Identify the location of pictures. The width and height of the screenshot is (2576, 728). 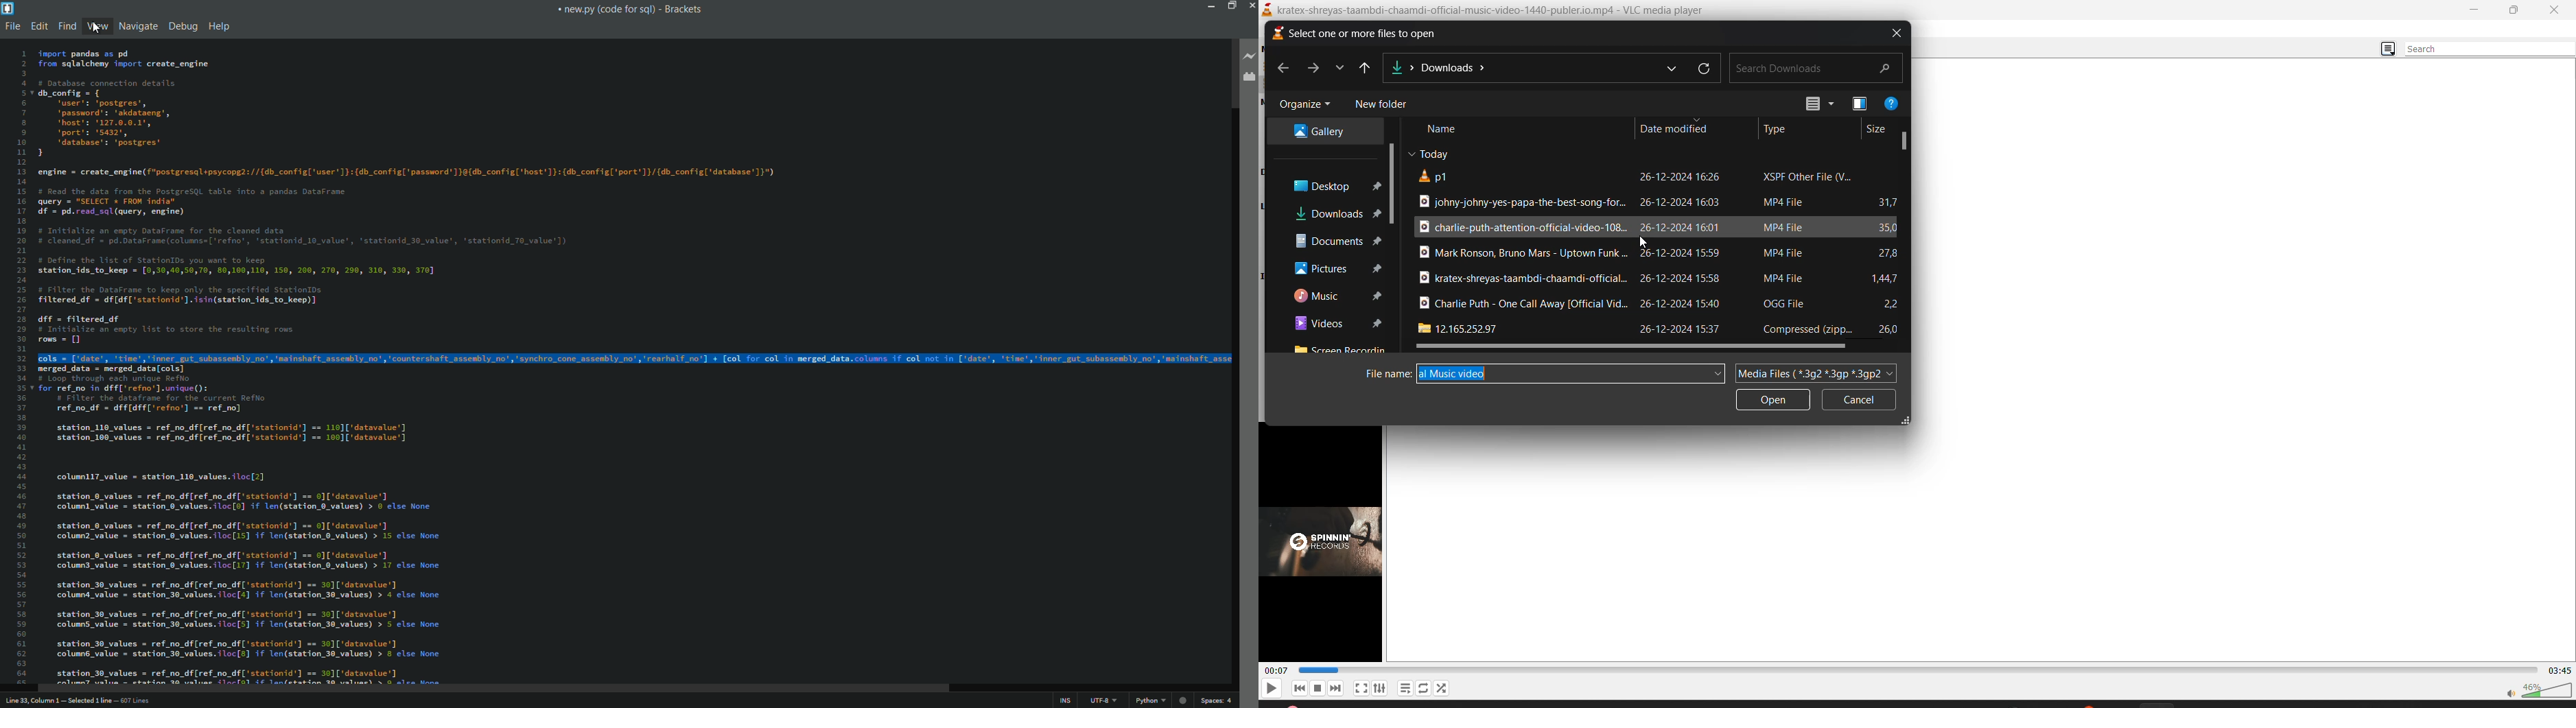
(1346, 268).